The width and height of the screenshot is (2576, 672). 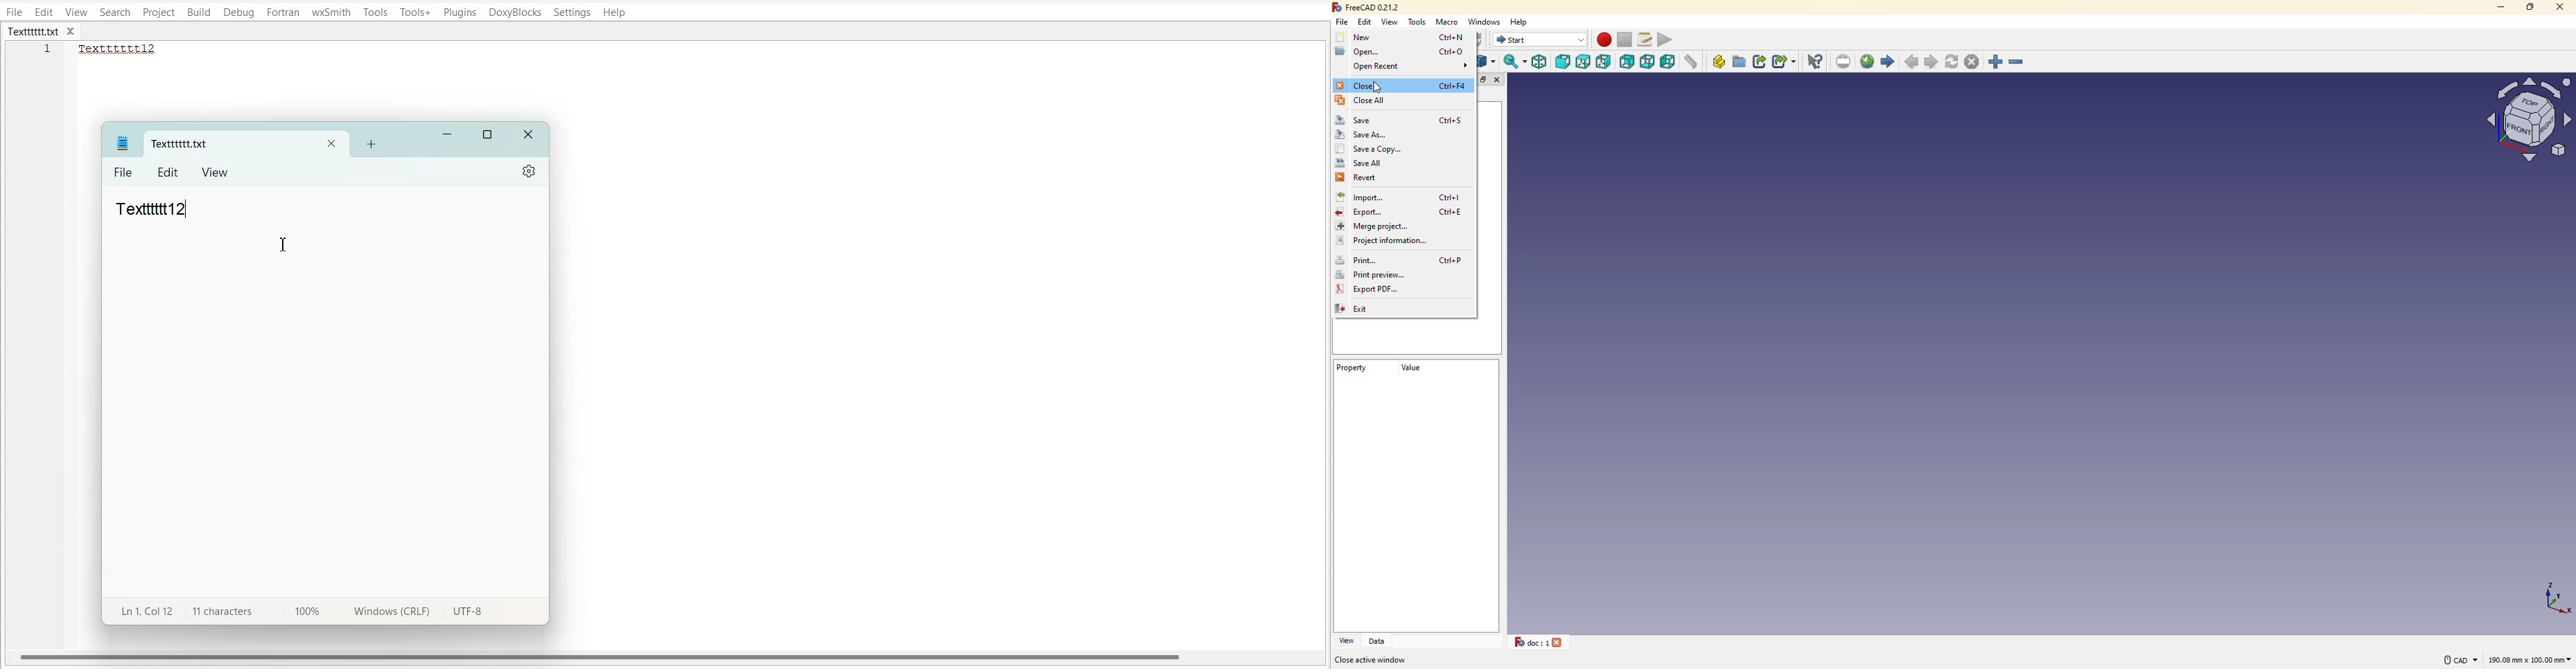 What do you see at coordinates (124, 173) in the screenshot?
I see `File` at bounding box center [124, 173].